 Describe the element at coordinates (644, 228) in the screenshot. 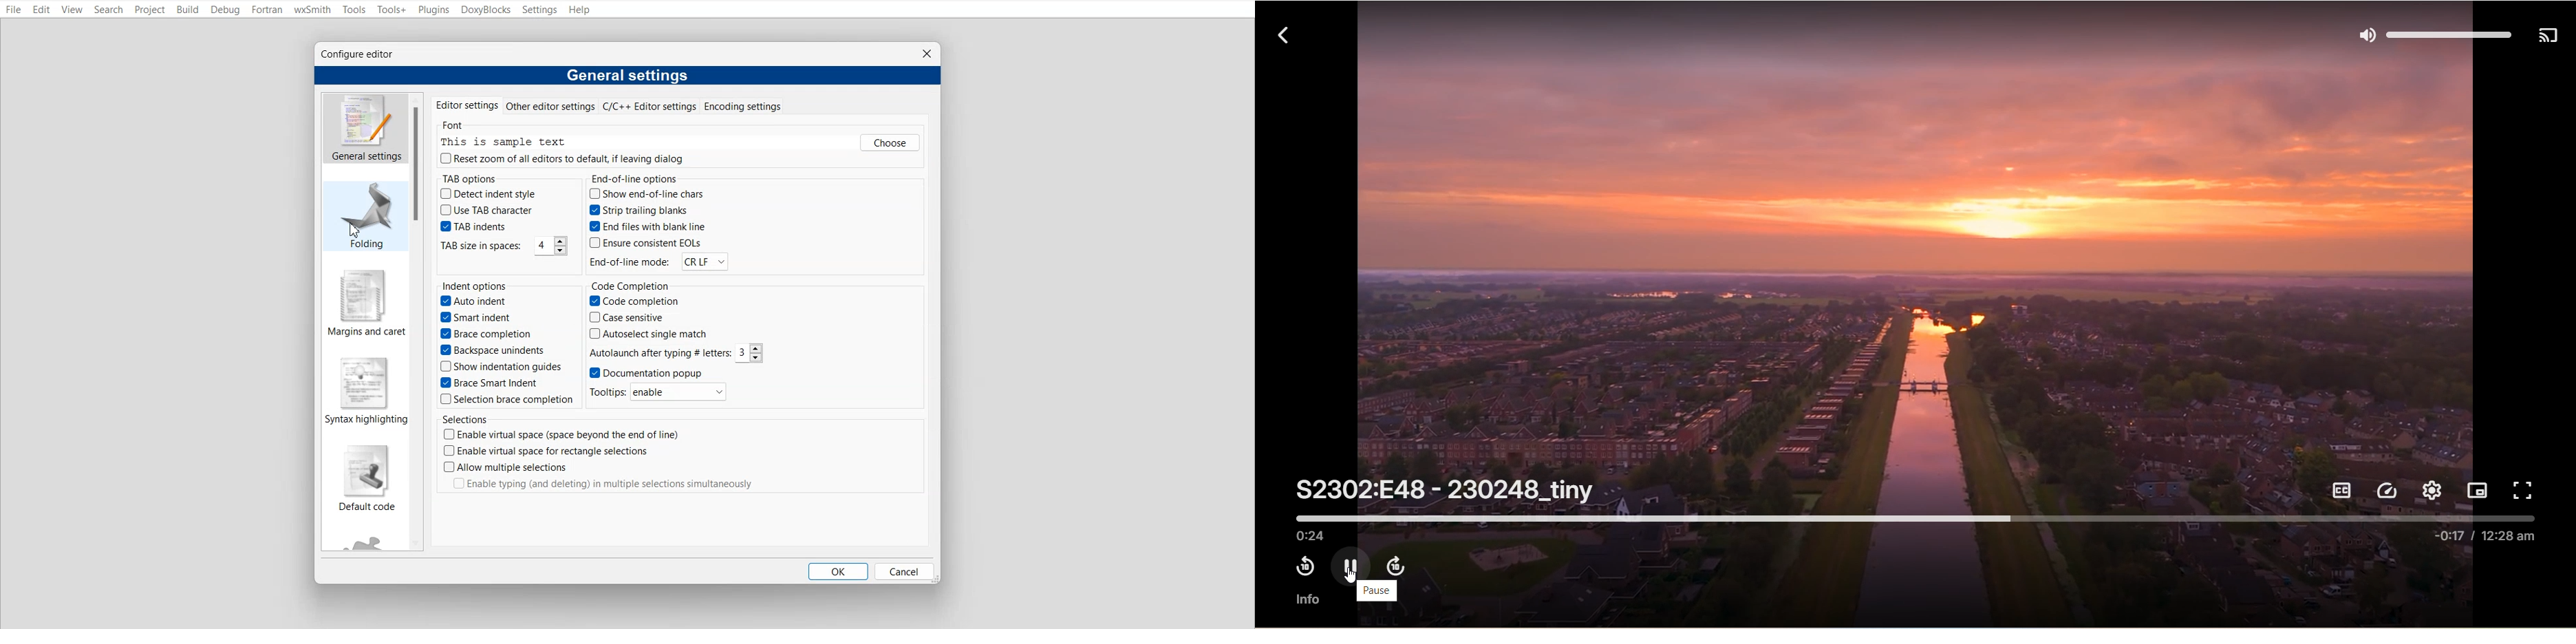

I see `End files with blank line` at that location.